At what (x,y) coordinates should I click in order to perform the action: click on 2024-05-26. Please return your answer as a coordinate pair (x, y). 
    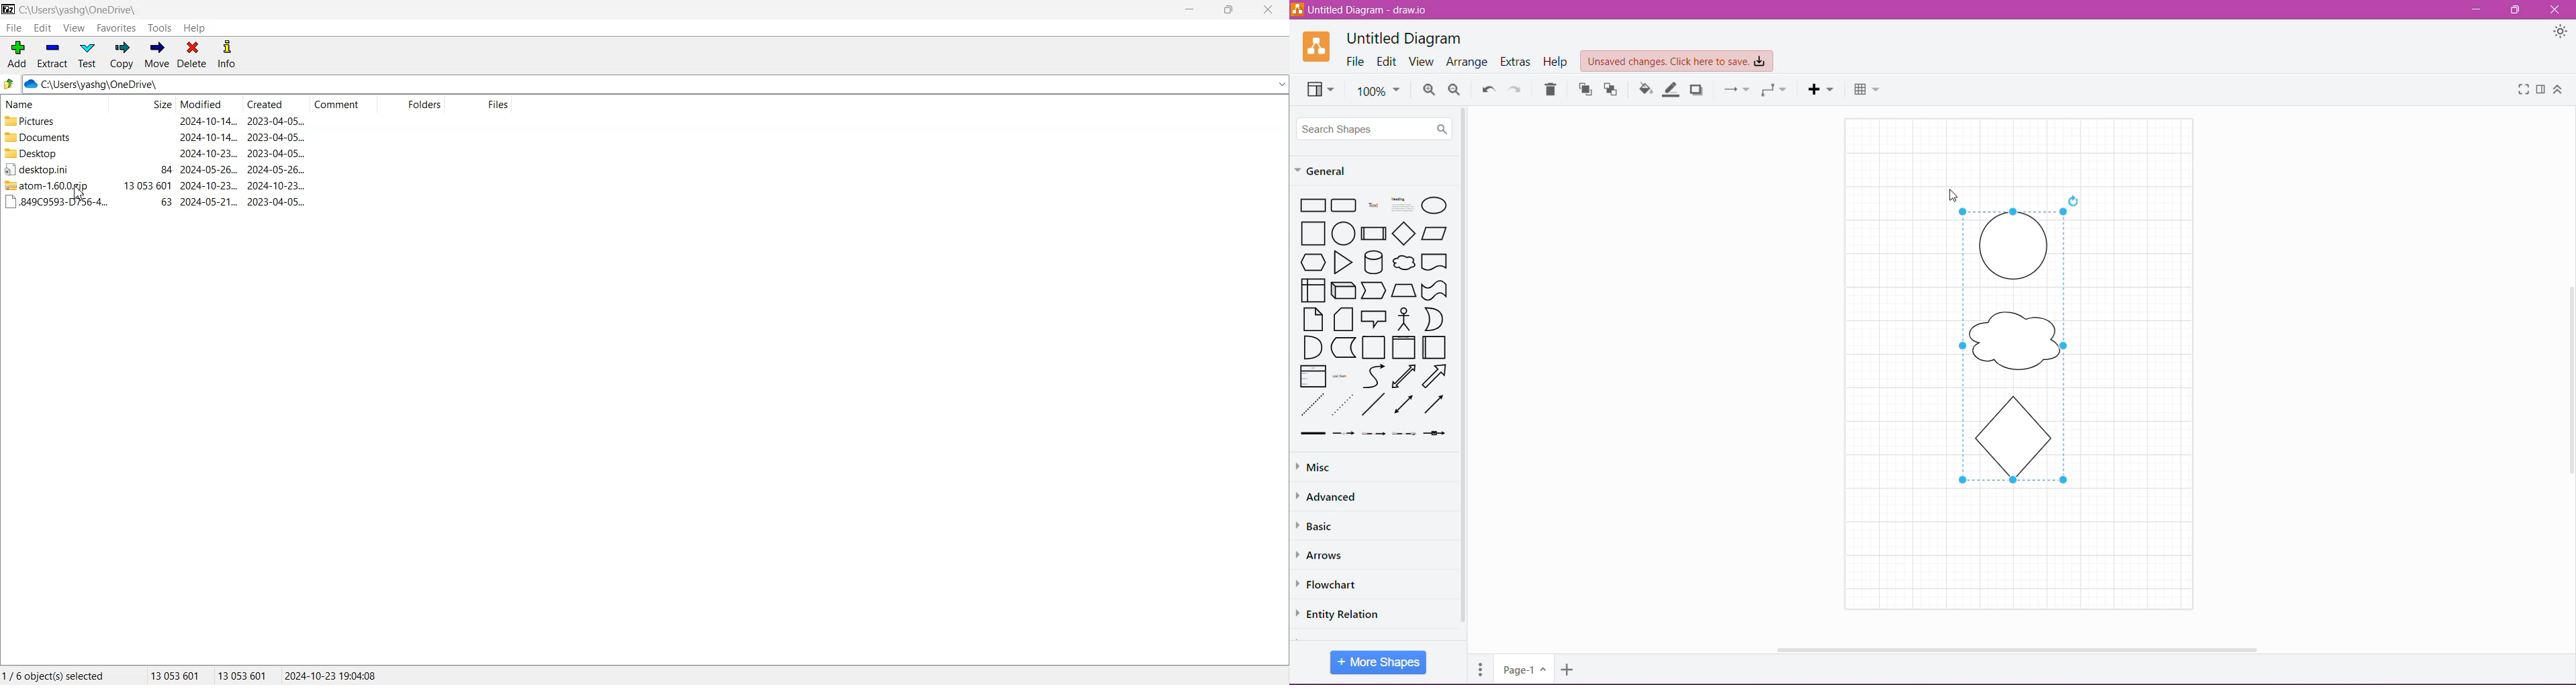
    Looking at the image, I should click on (209, 170).